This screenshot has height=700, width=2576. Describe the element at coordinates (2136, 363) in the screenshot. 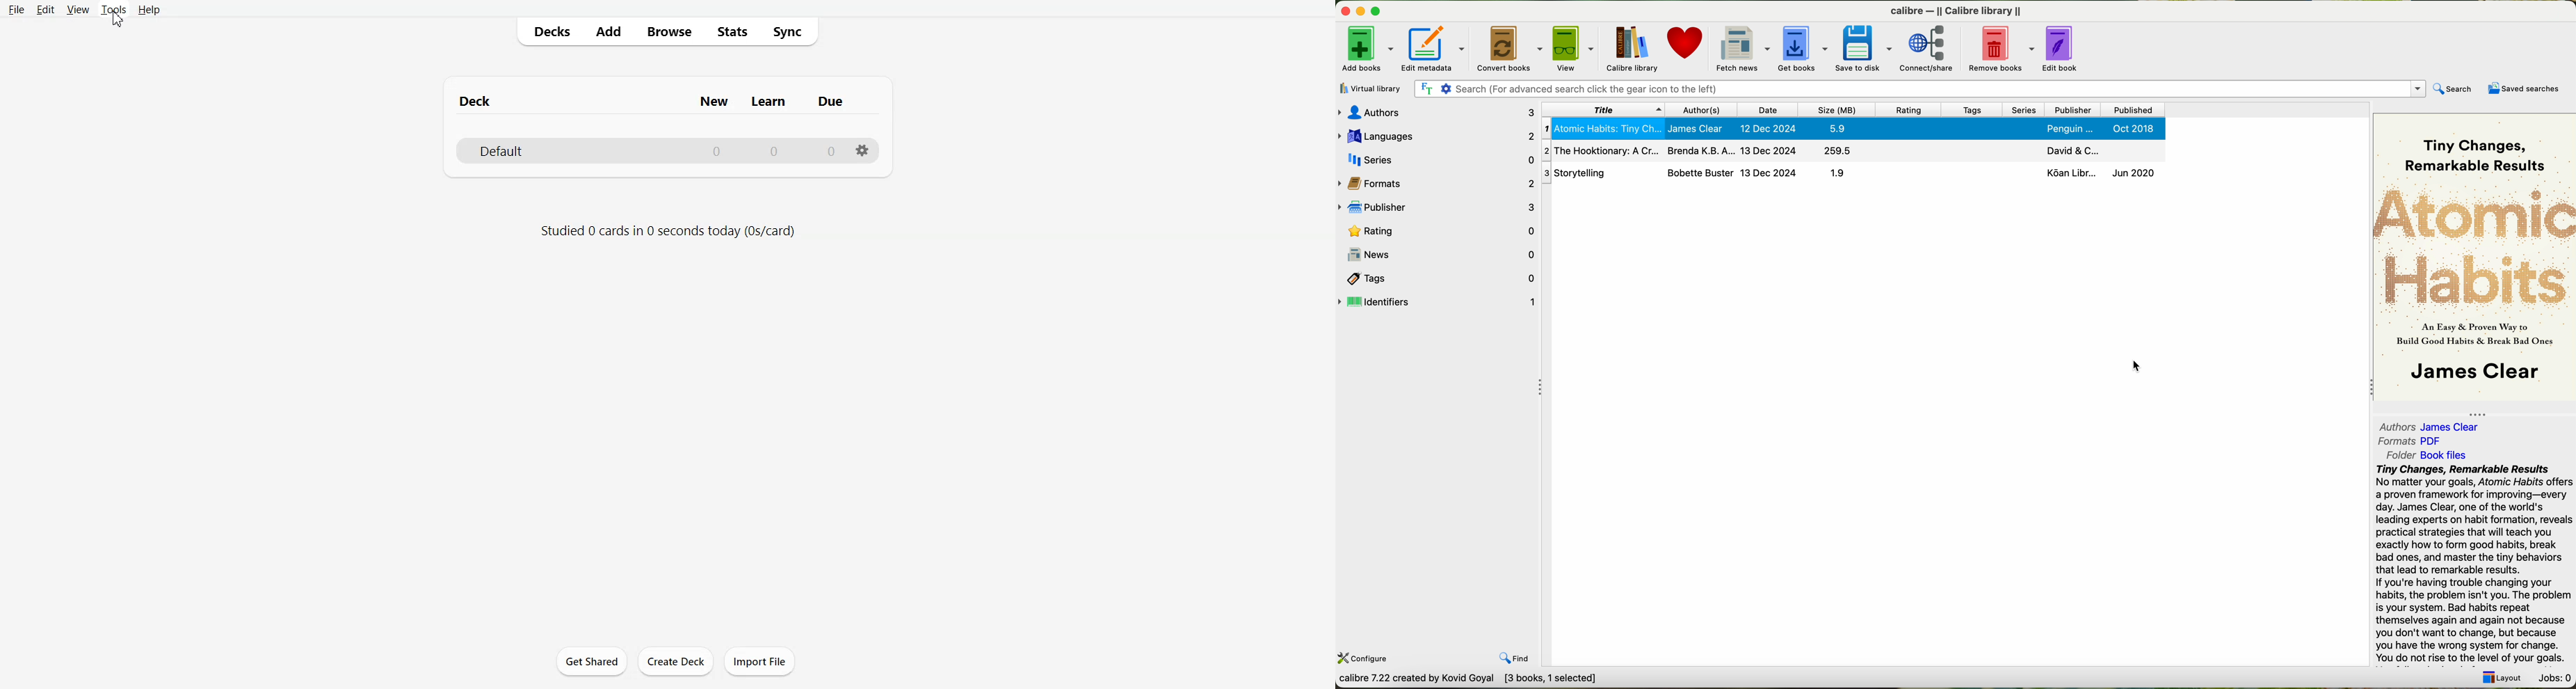

I see `cursor` at that location.